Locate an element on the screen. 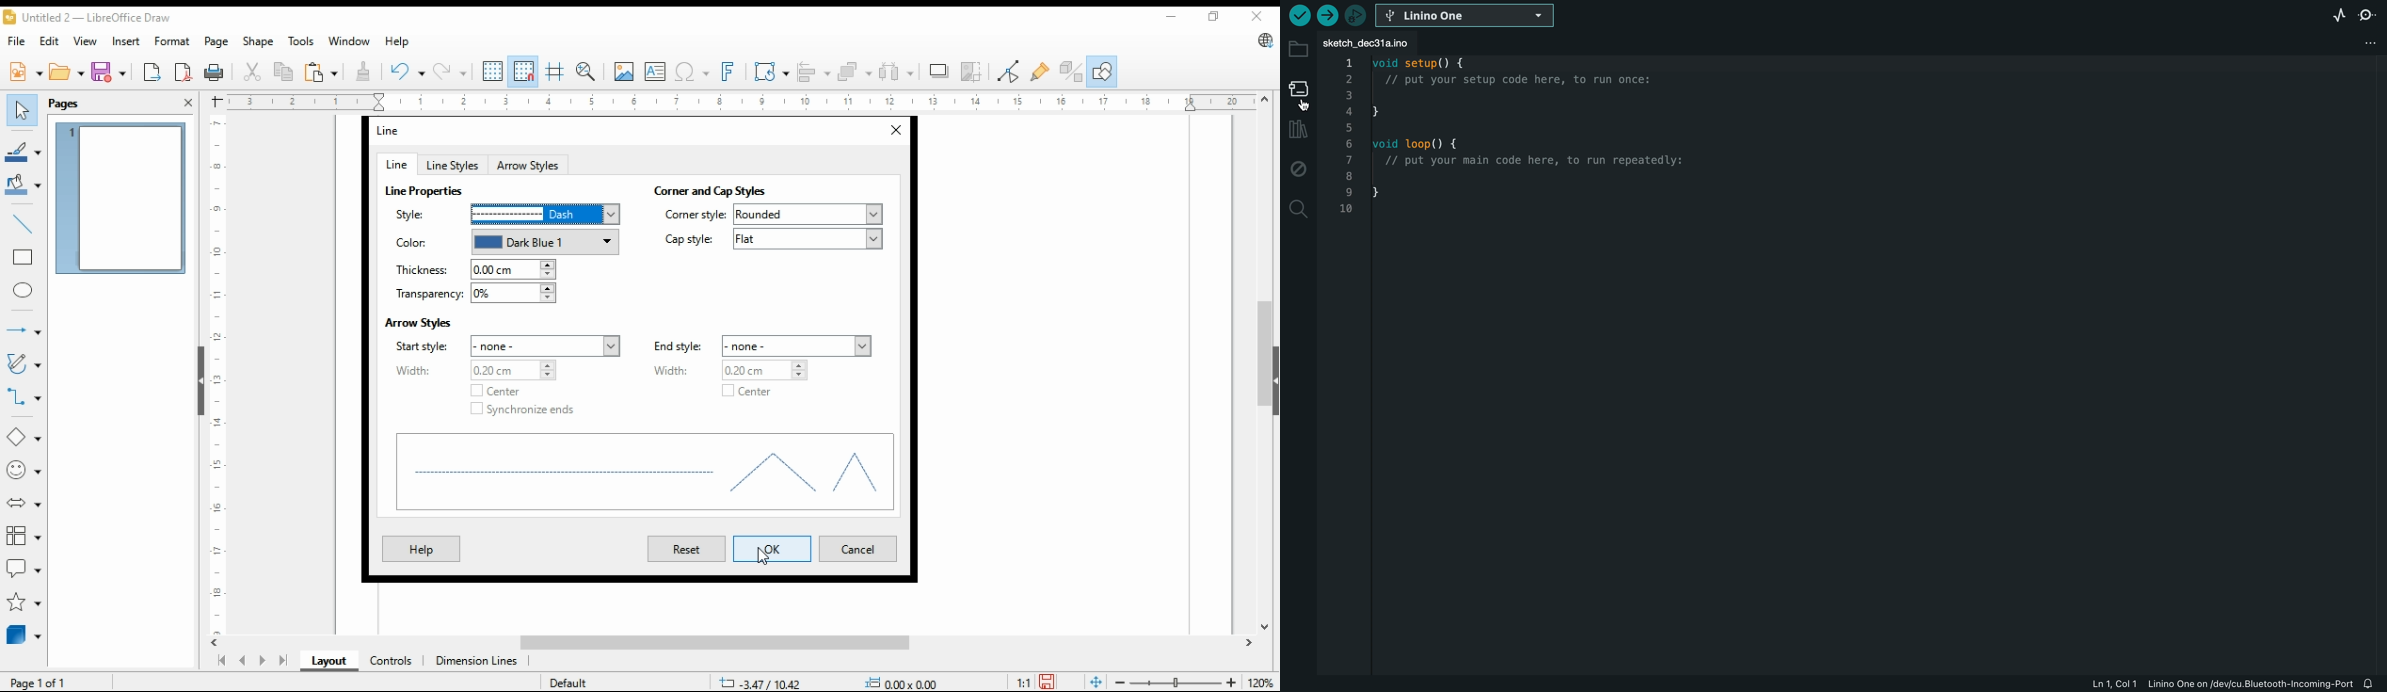 This screenshot has width=2408, height=700. simple shapes is located at coordinates (25, 436).